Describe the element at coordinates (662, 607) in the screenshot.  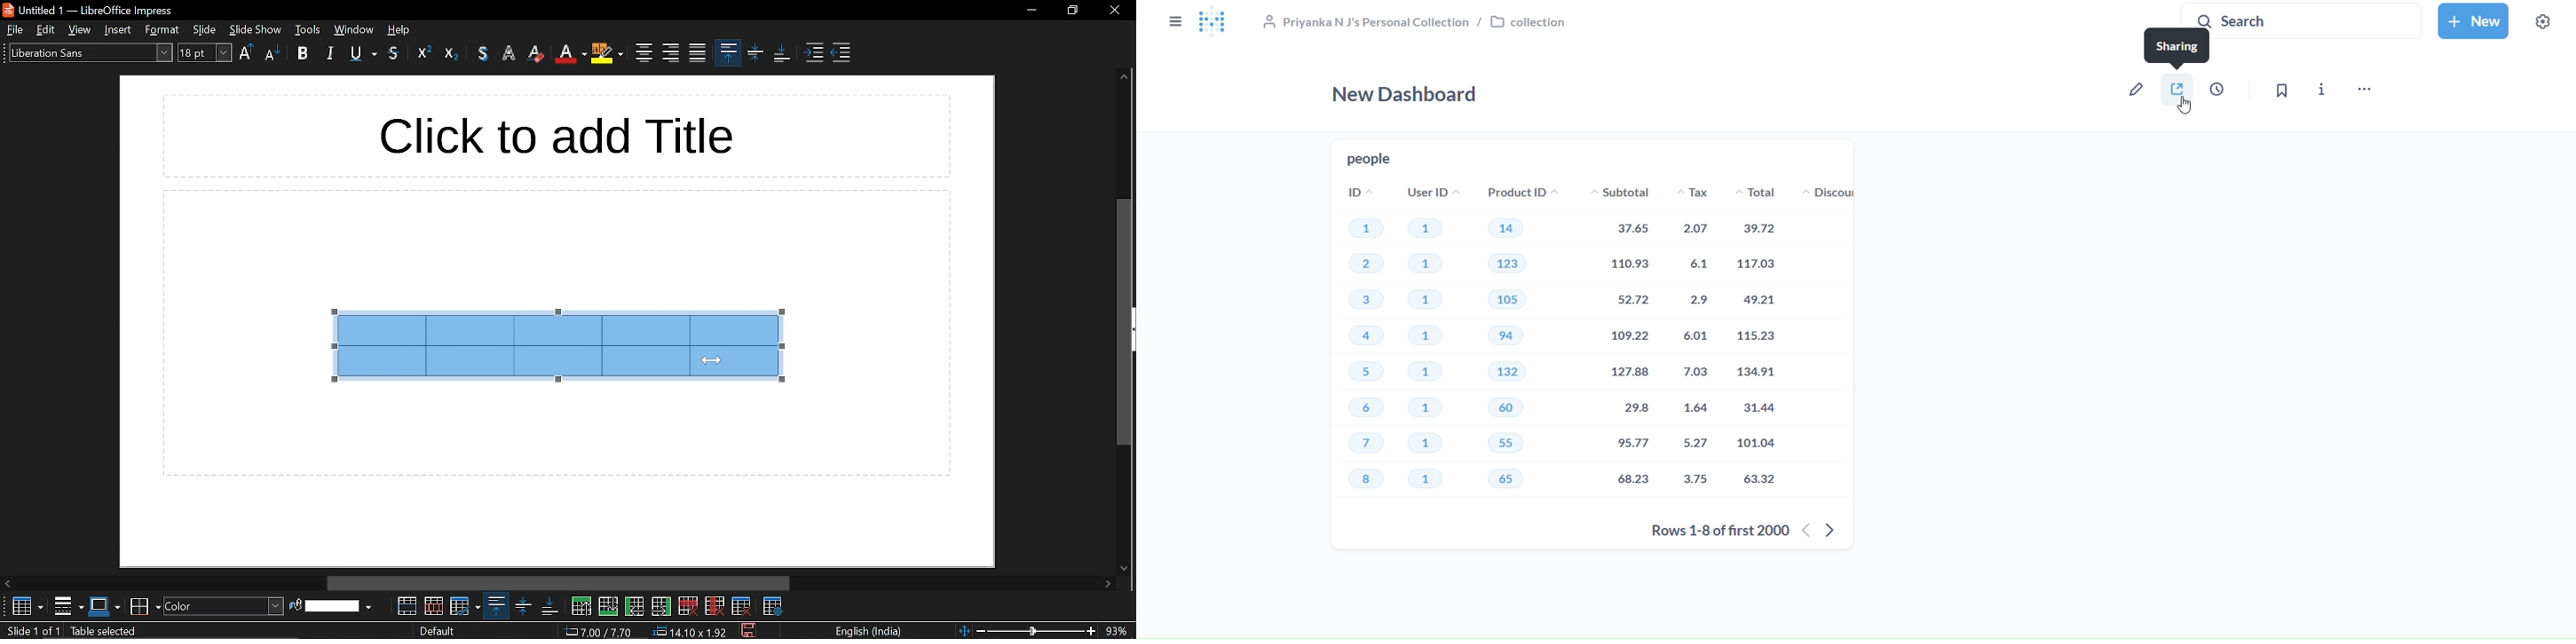
I see `insert column after` at that location.